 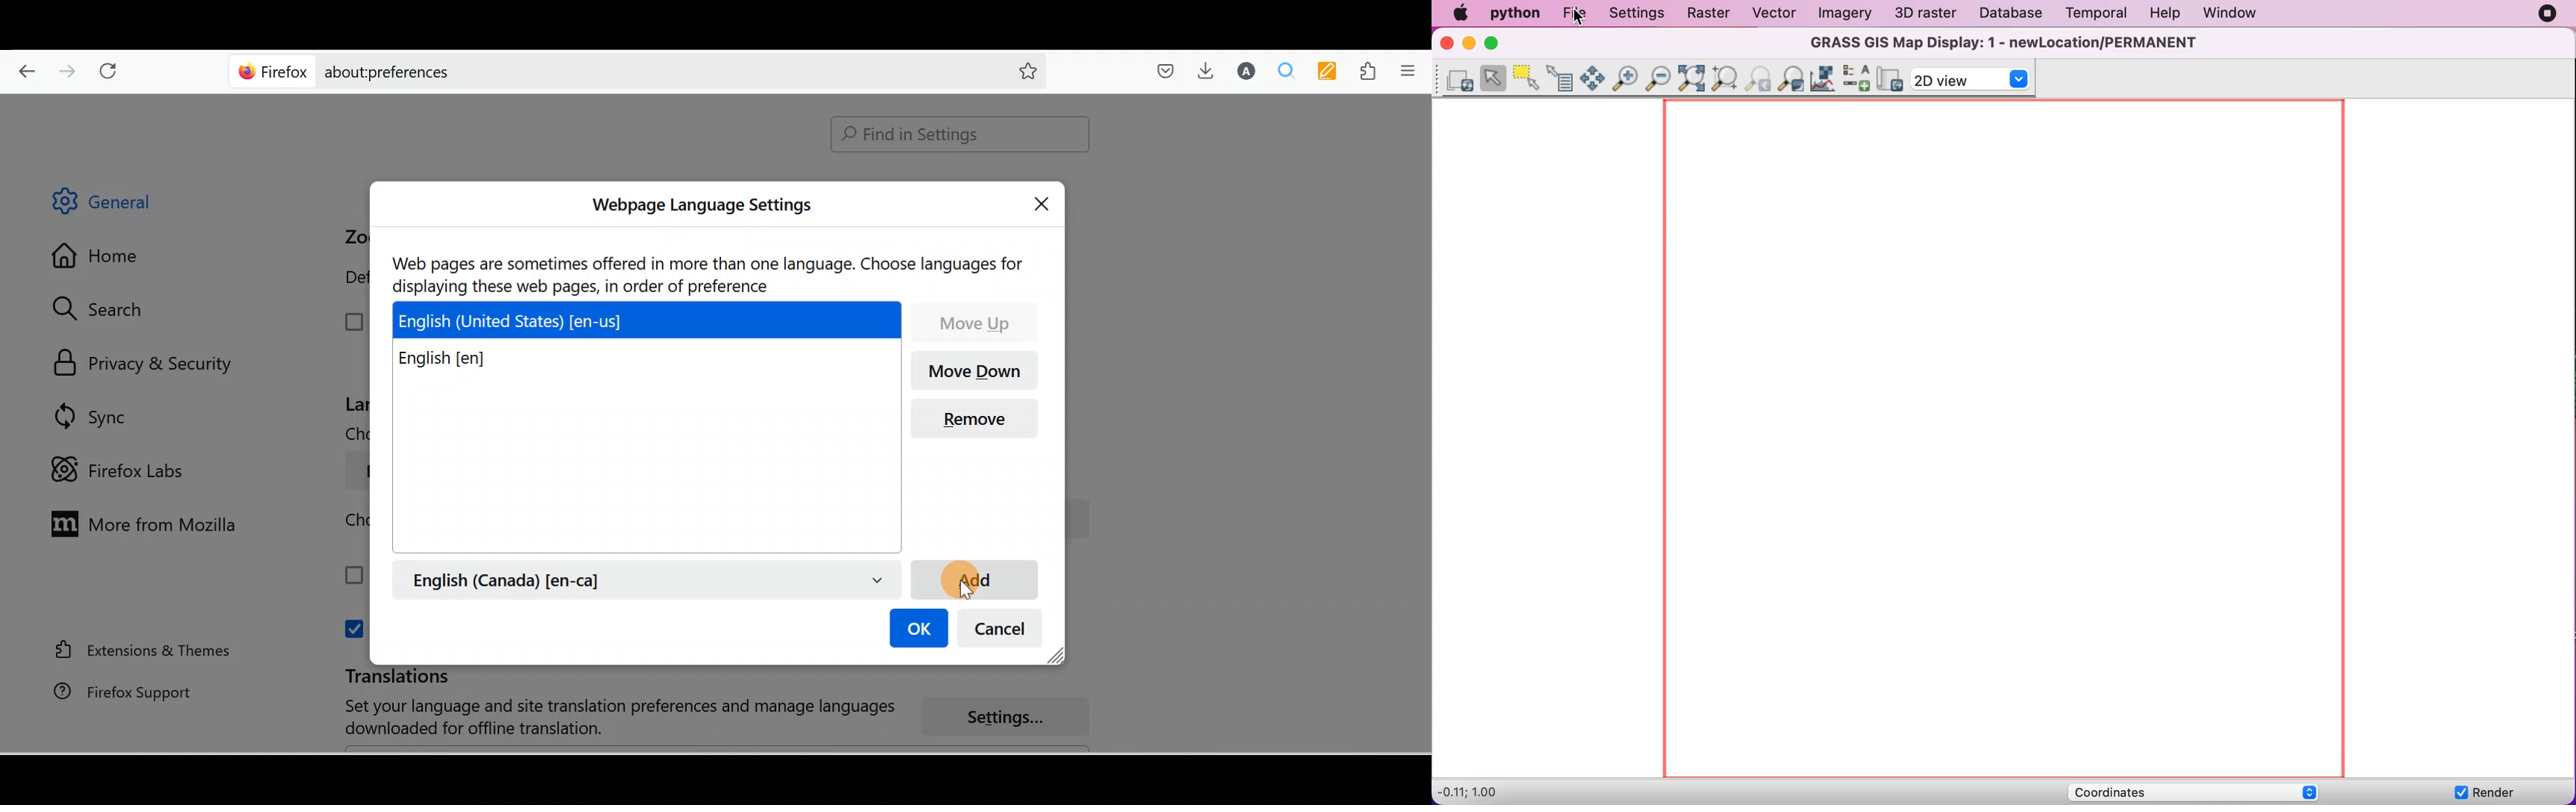 I want to click on cursor, so click(x=977, y=584).